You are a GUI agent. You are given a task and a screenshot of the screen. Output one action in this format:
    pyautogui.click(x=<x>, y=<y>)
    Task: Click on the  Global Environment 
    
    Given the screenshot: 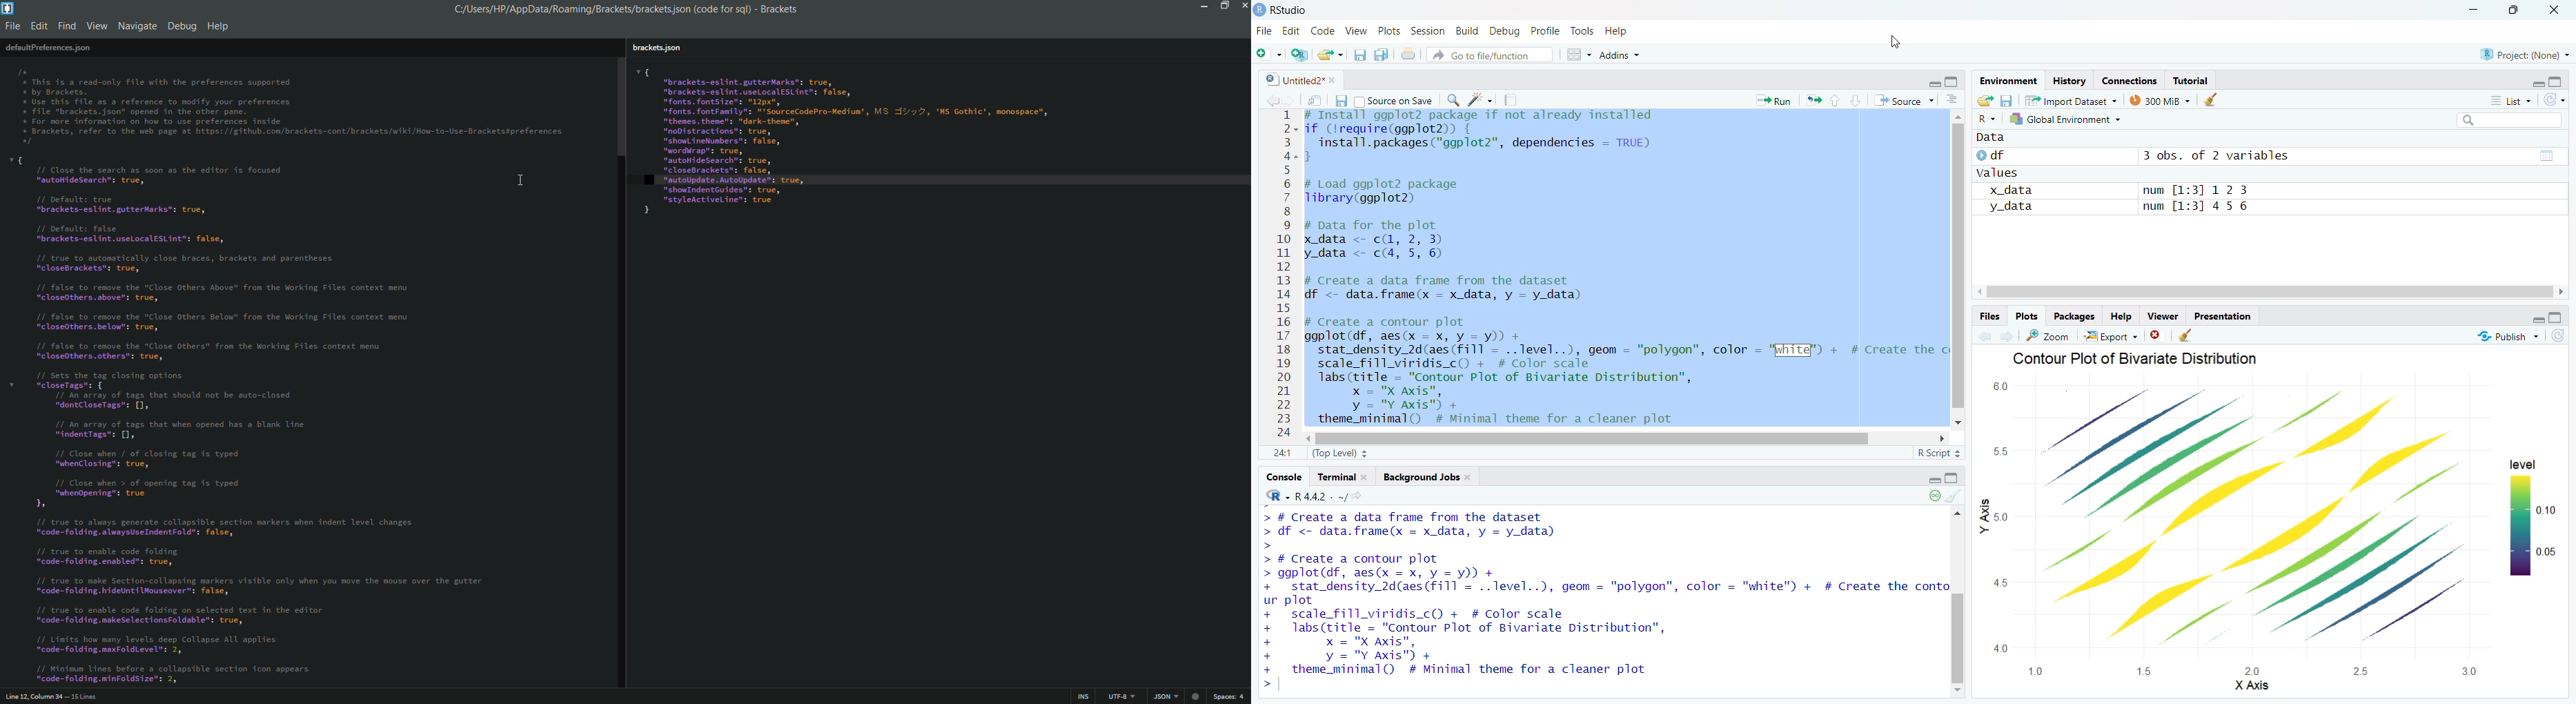 What is the action you would take?
    pyautogui.click(x=2070, y=120)
    